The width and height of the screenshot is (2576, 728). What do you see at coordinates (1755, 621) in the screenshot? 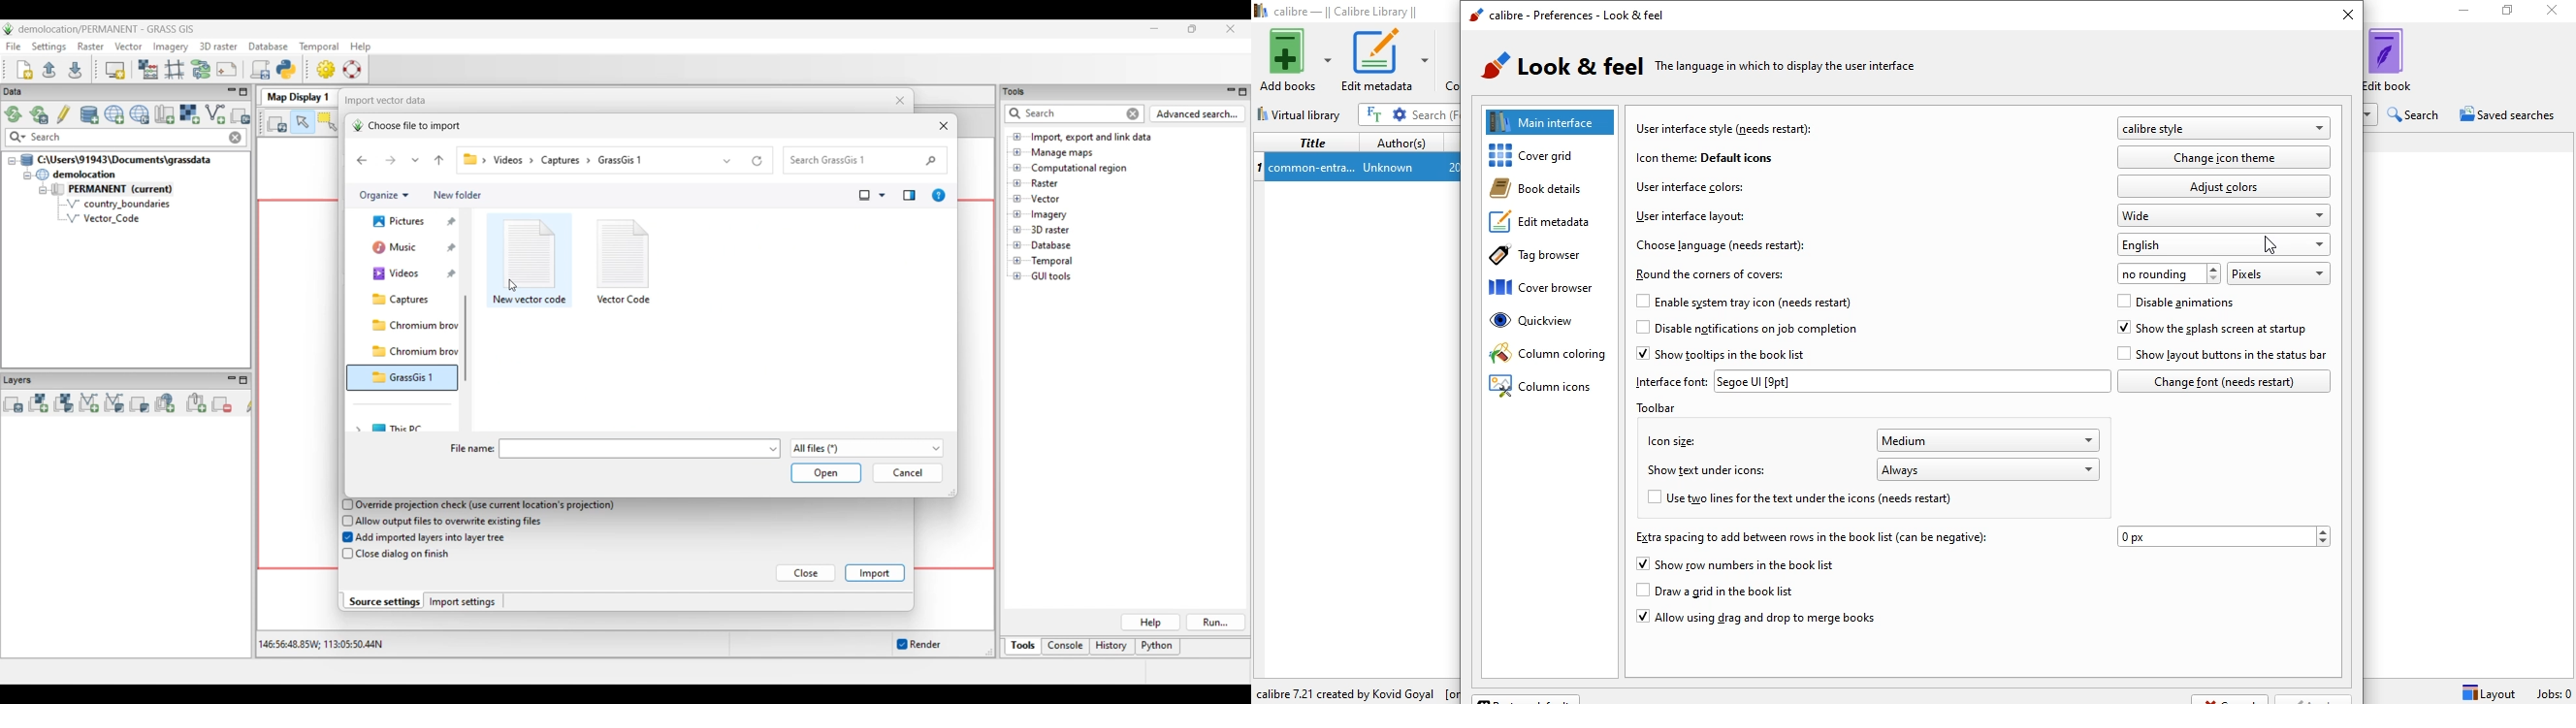
I see `allow using drag and drop to merge books` at bounding box center [1755, 621].